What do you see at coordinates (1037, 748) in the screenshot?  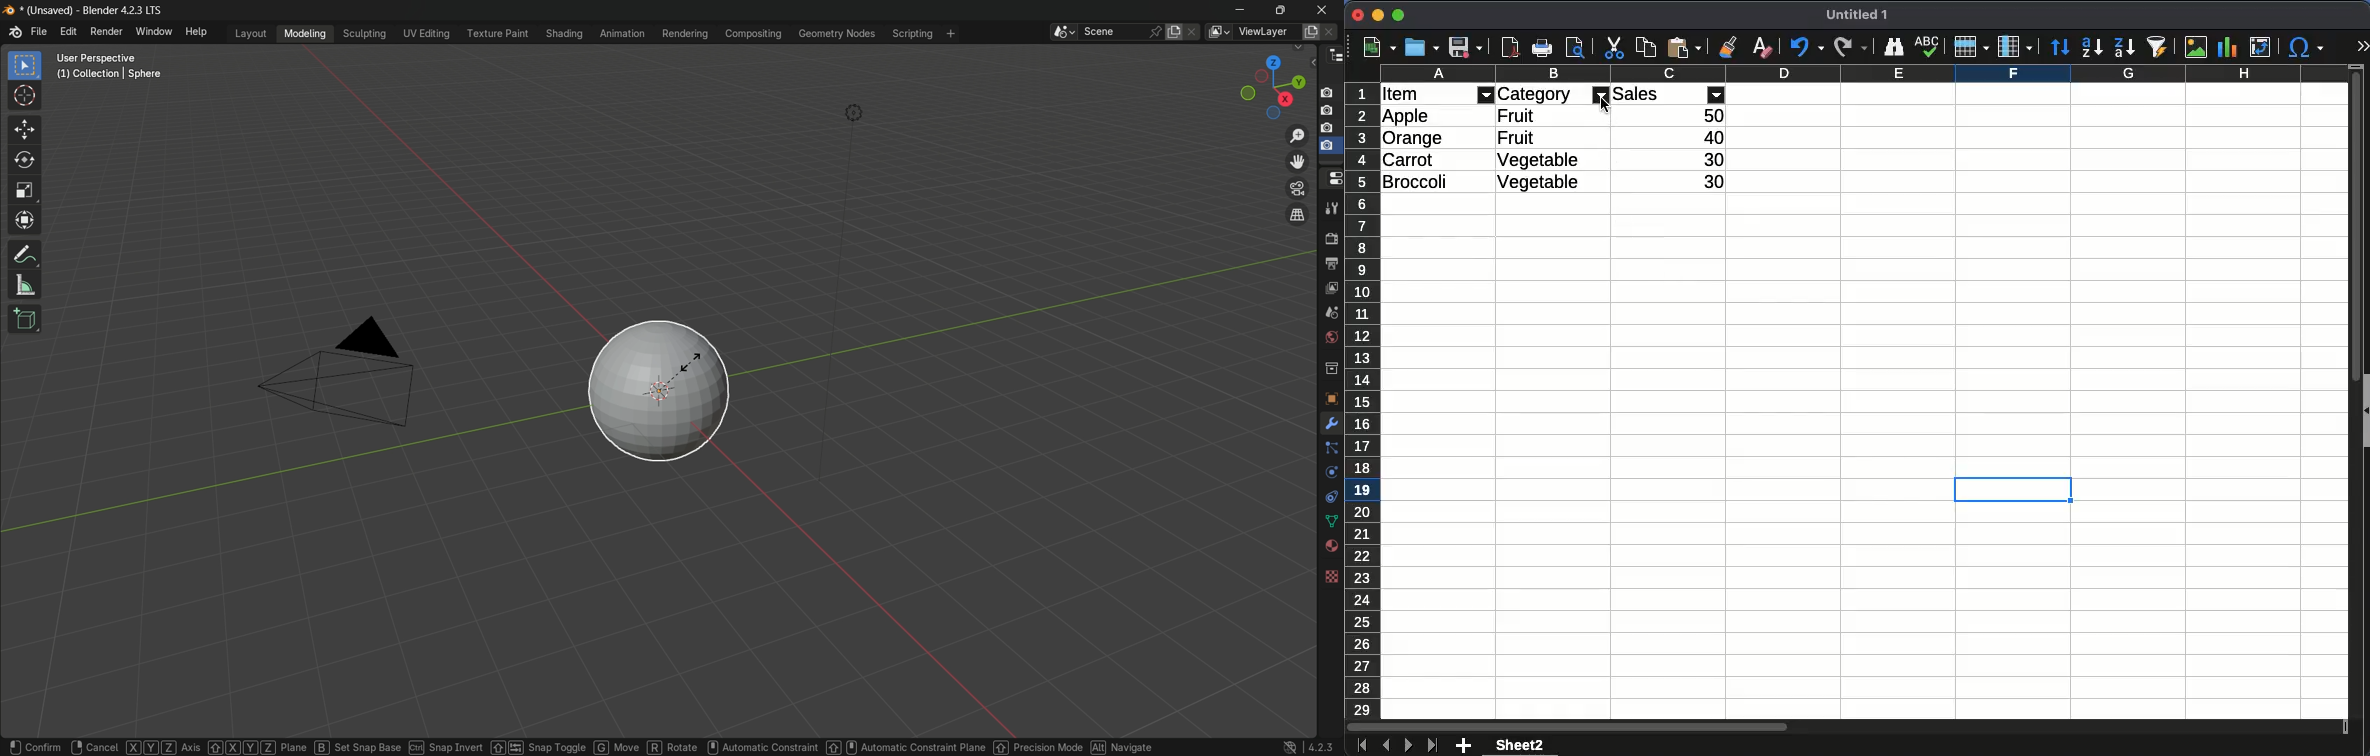 I see `precision mode` at bounding box center [1037, 748].